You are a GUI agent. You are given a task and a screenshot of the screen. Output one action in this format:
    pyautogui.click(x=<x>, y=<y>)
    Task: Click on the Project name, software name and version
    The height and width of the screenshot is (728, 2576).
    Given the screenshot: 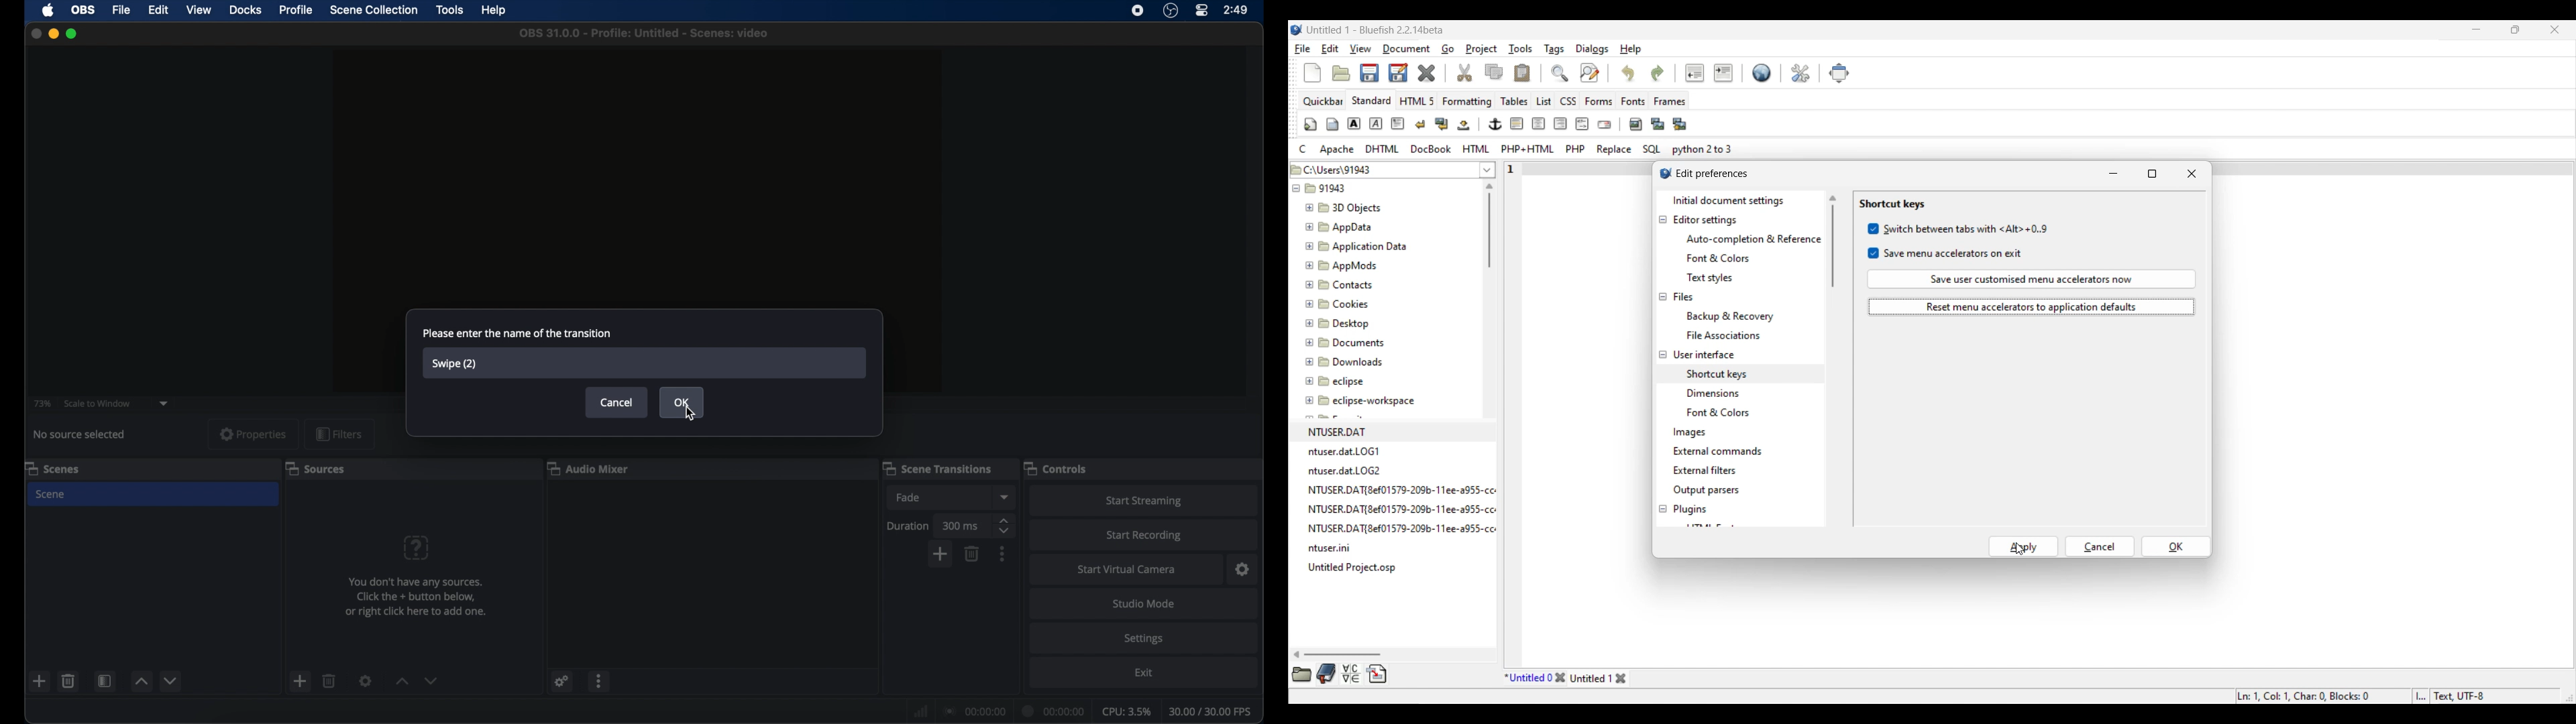 What is the action you would take?
    pyautogui.click(x=1376, y=29)
    